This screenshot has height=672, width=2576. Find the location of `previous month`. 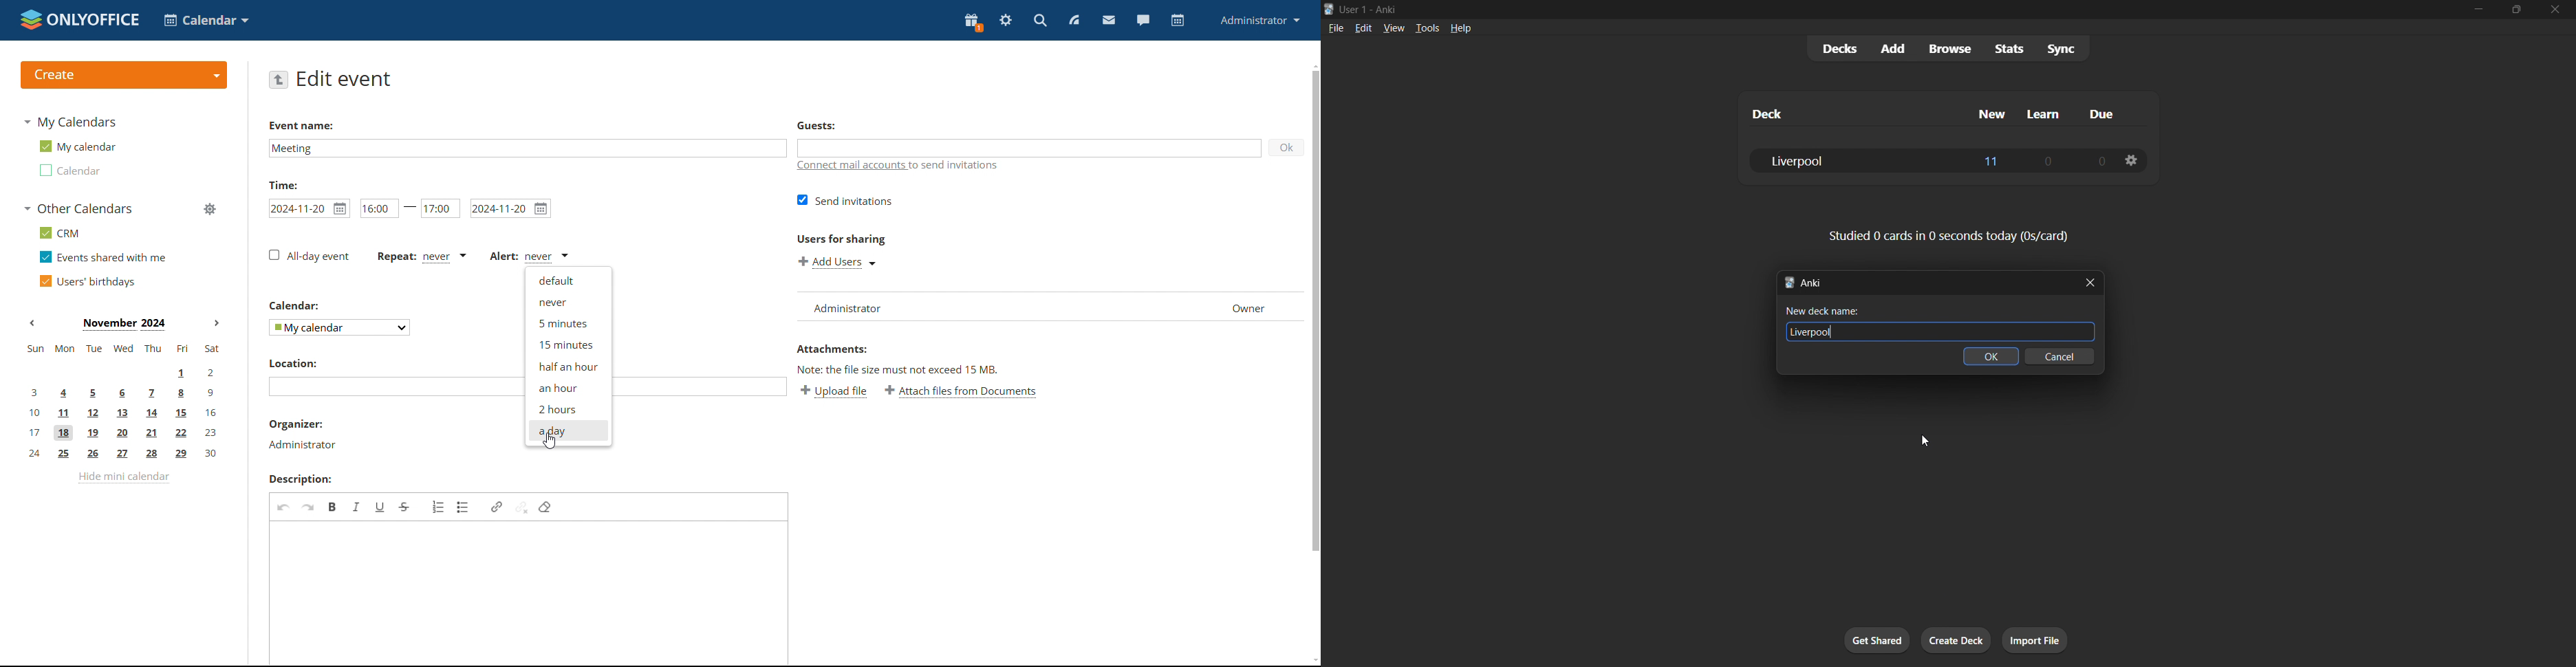

previous month is located at coordinates (36, 323).